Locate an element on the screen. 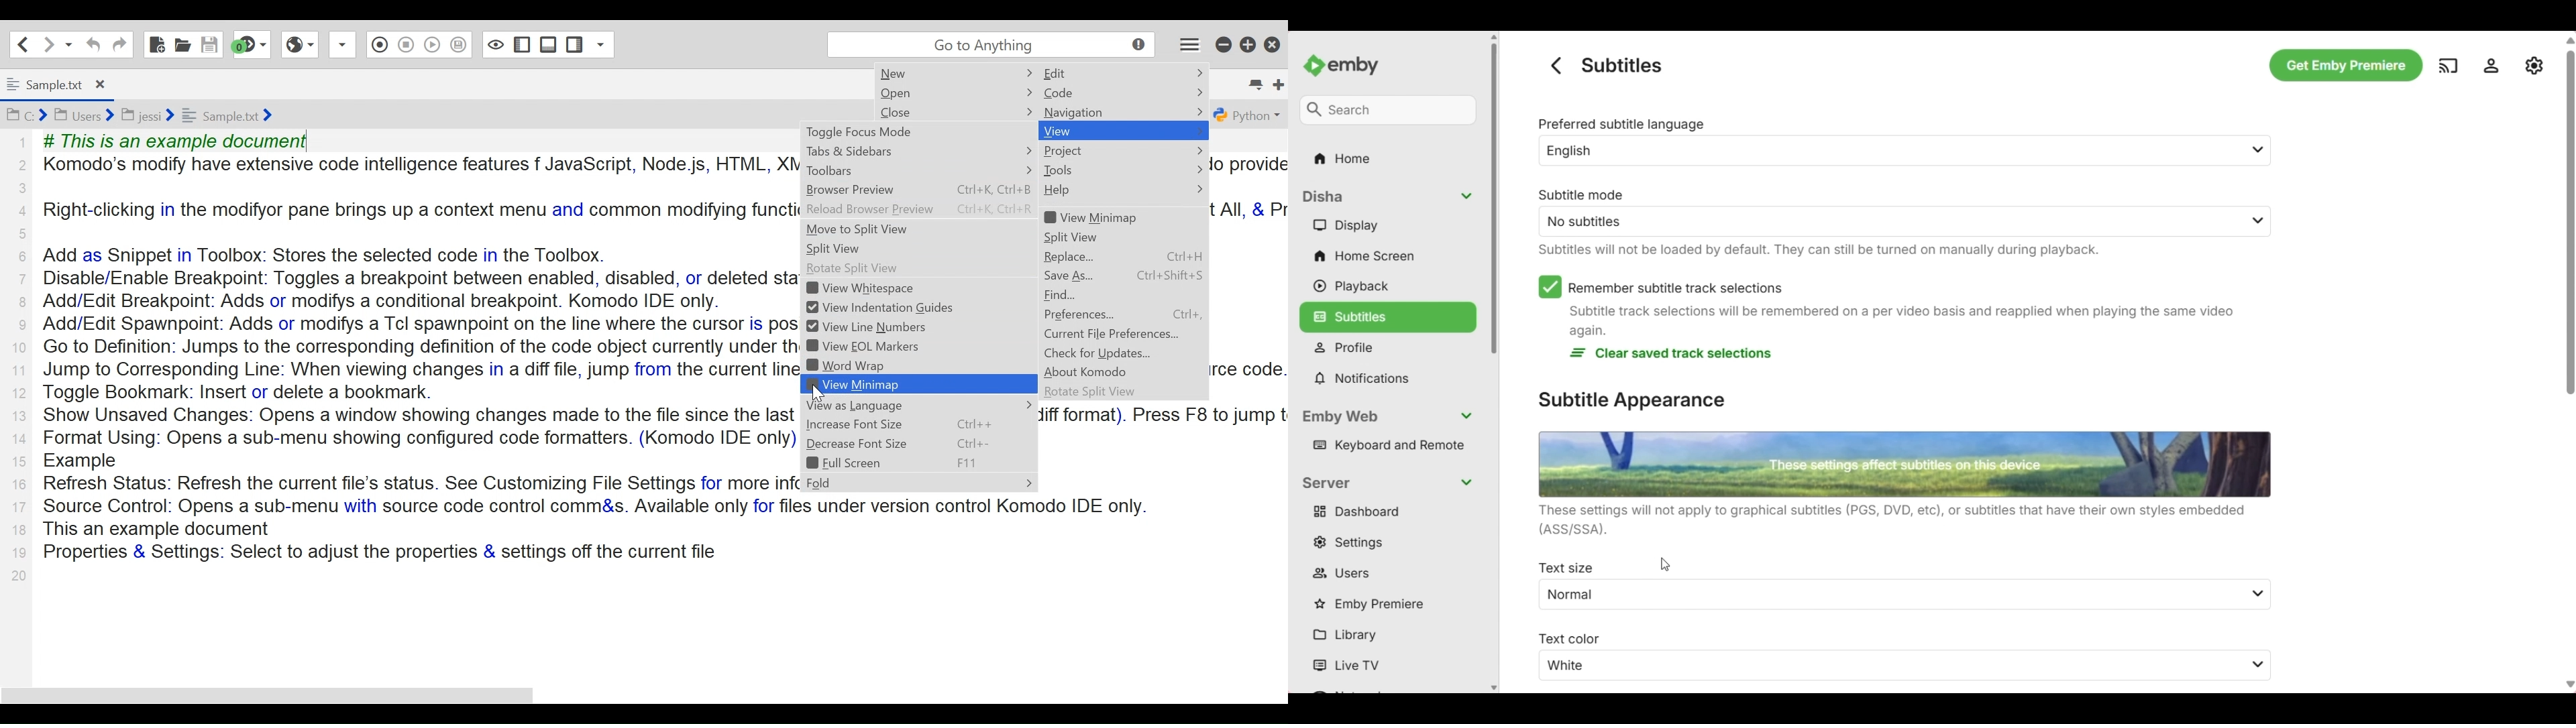 This screenshot has width=2576, height=728. View Indentation Guides is located at coordinates (879, 308).